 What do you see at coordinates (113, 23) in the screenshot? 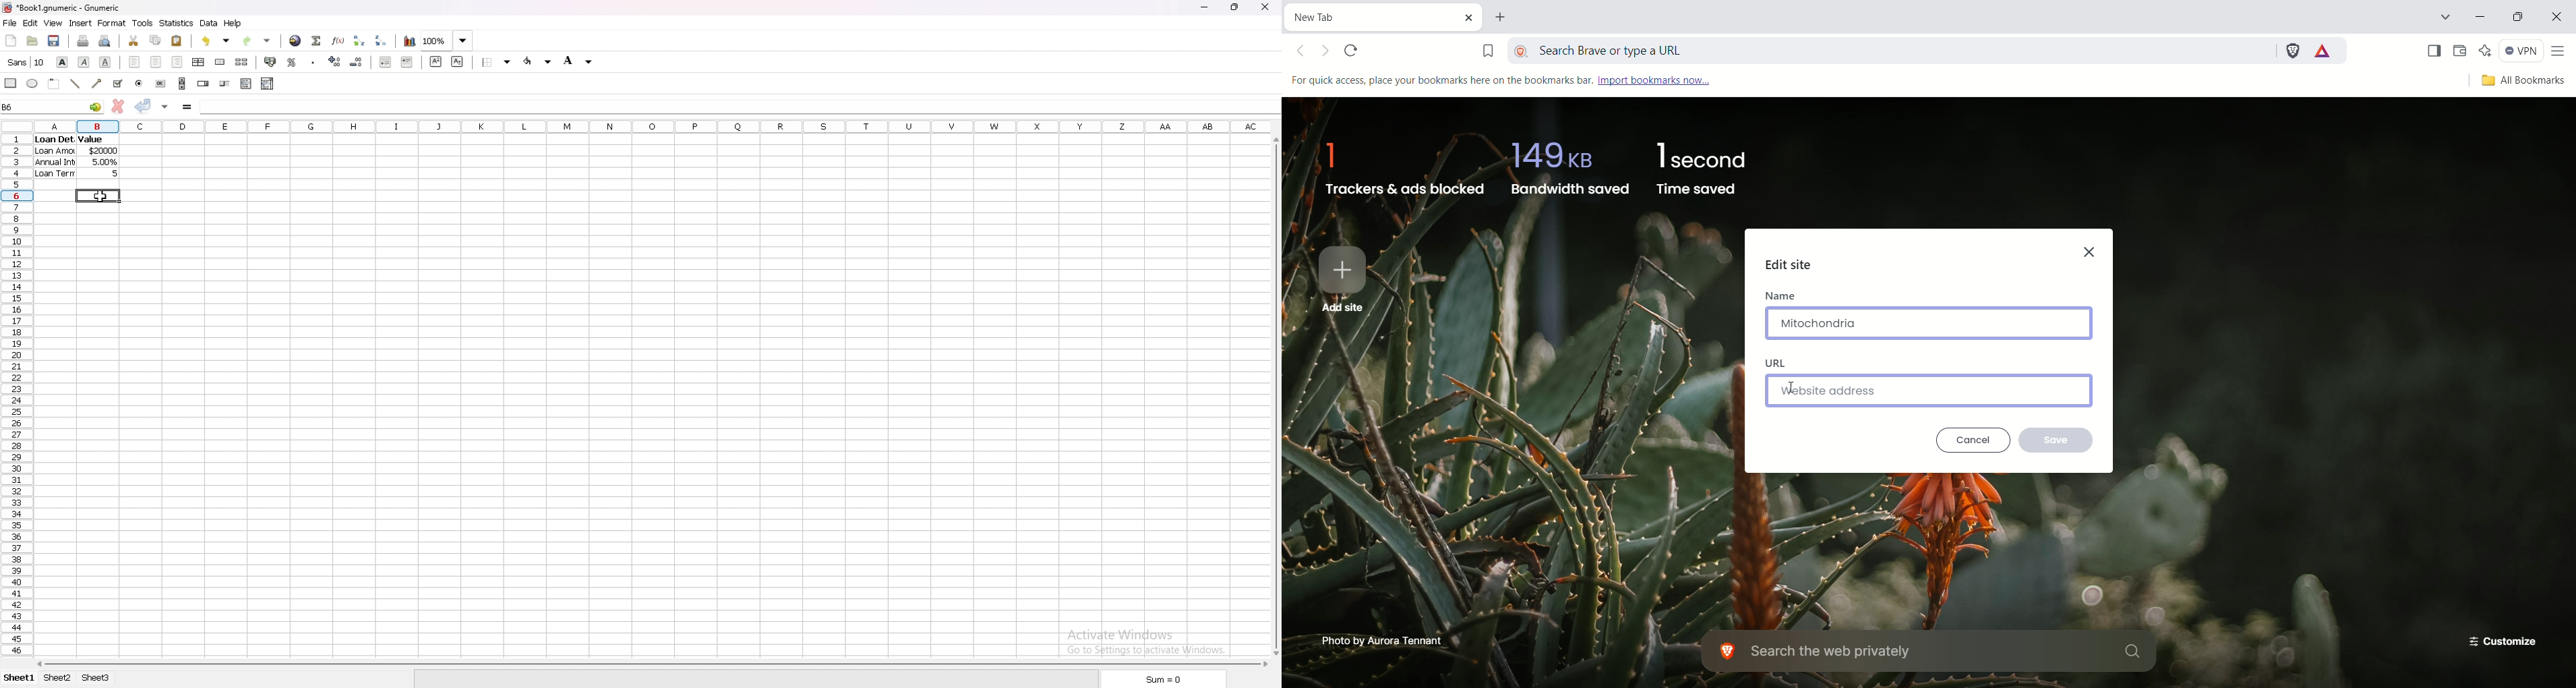
I see `format` at bounding box center [113, 23].